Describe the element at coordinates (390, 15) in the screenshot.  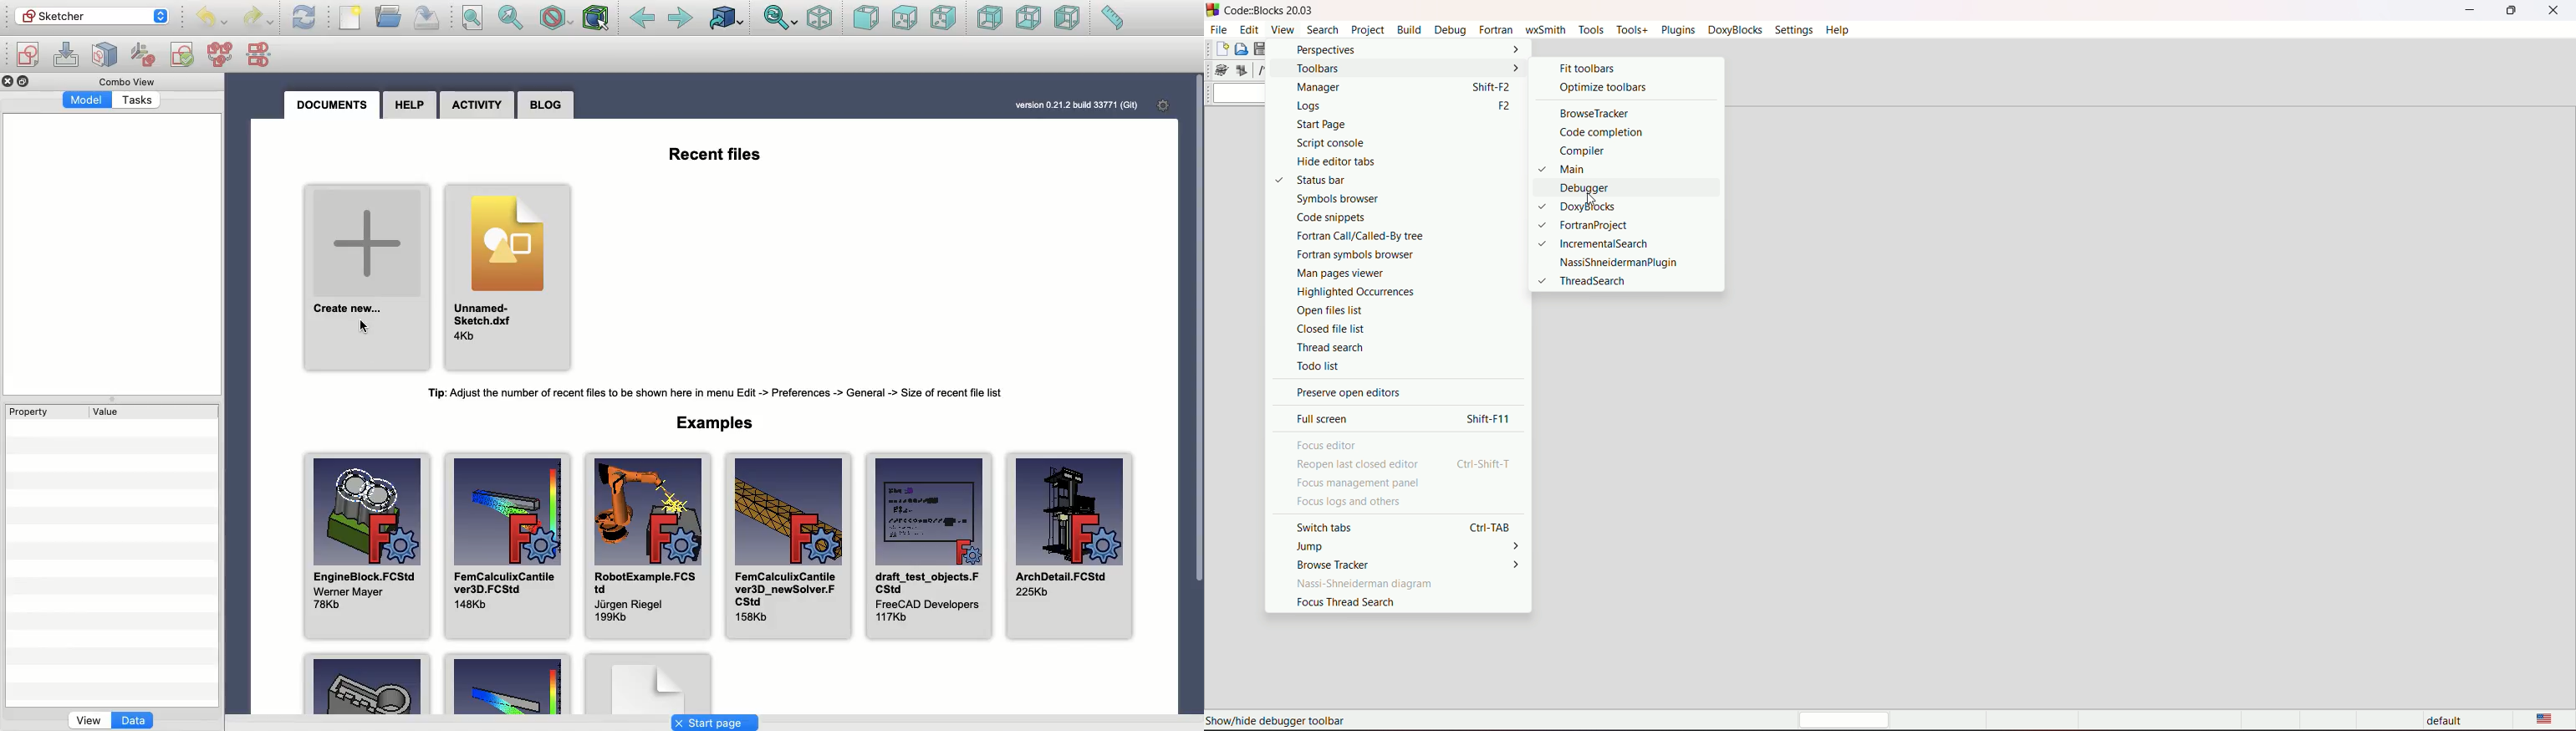
I see `Open` at that location.